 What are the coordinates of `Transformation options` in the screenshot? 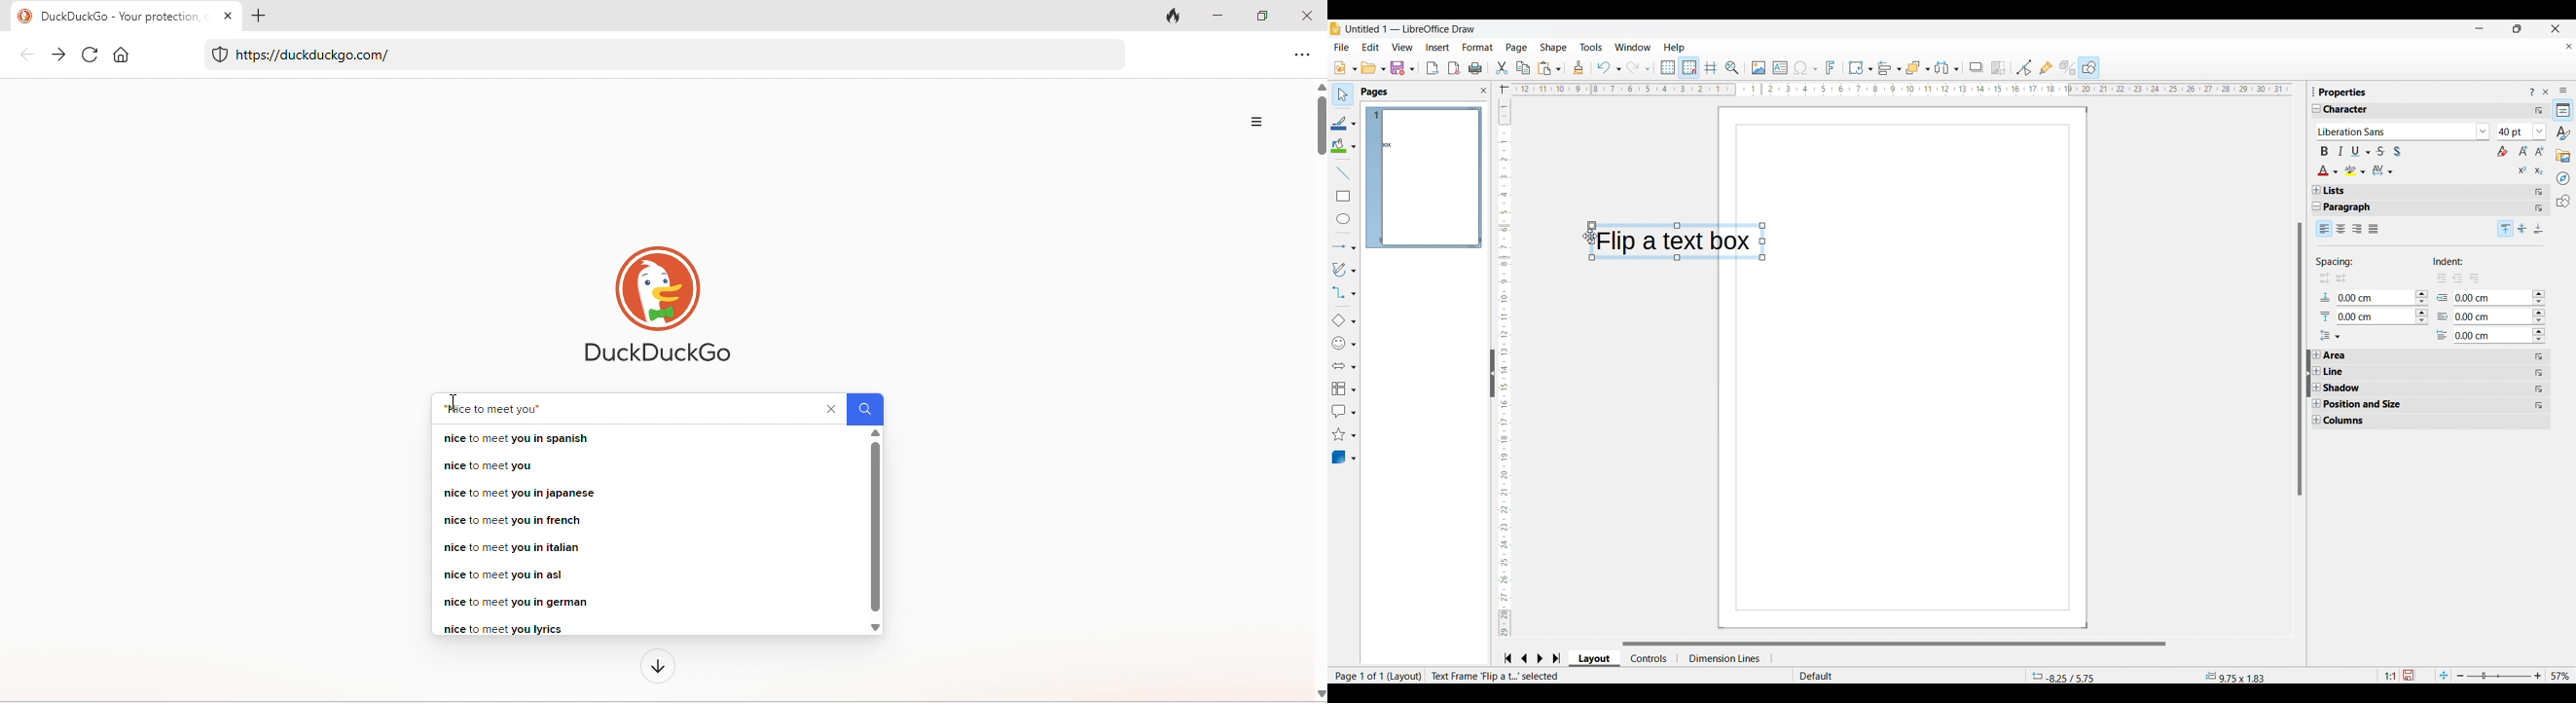 It's located at (1861, 68).